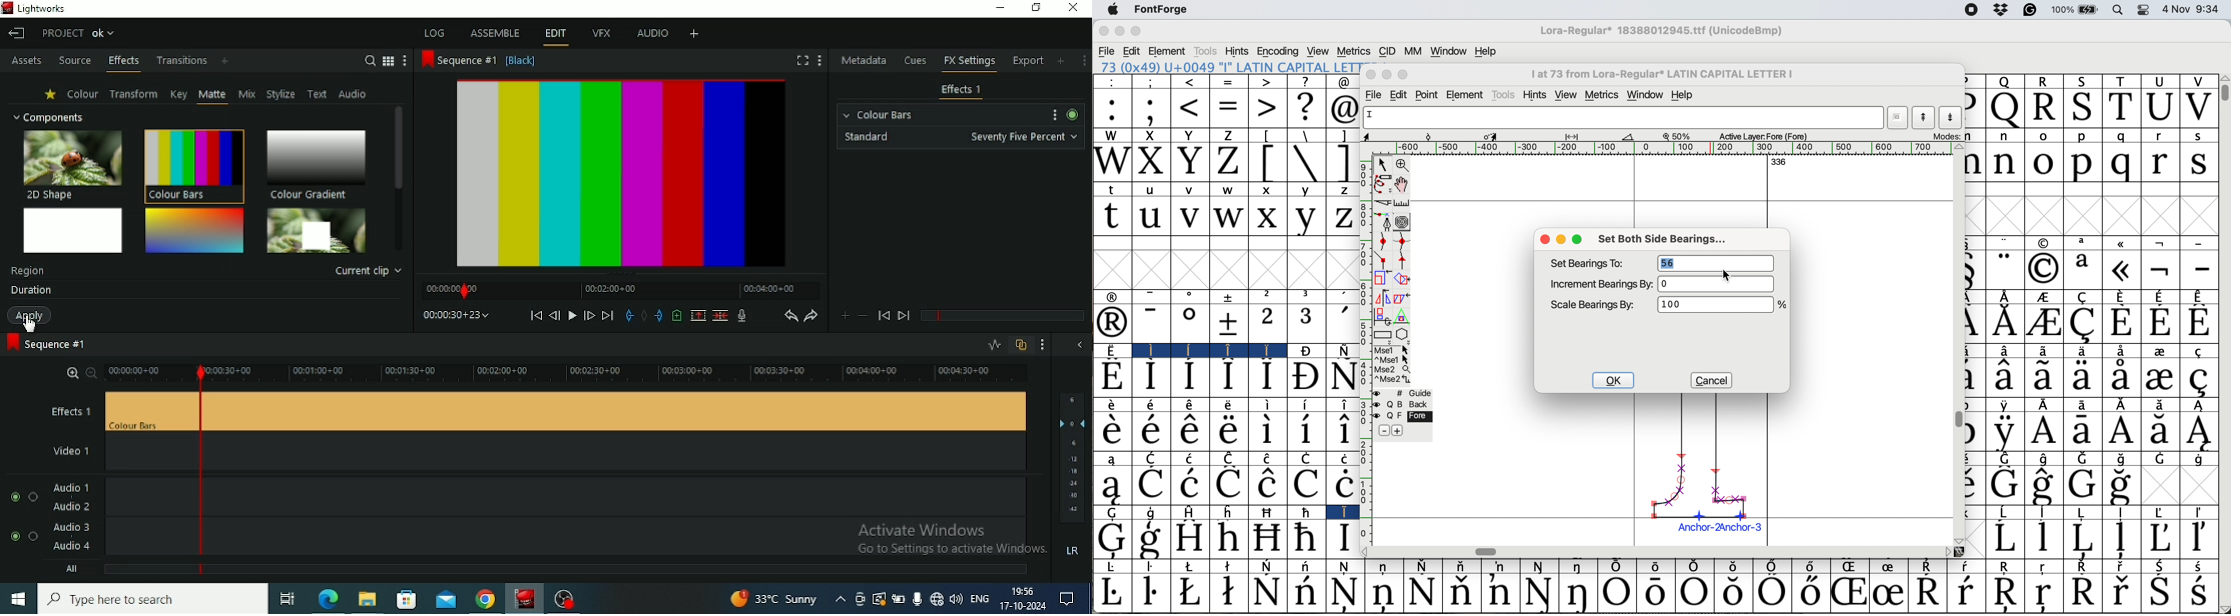 The image size is (2240, 616). Describe the element at coordinates (1344, 135) in the screenshot. I see `]` at that location.